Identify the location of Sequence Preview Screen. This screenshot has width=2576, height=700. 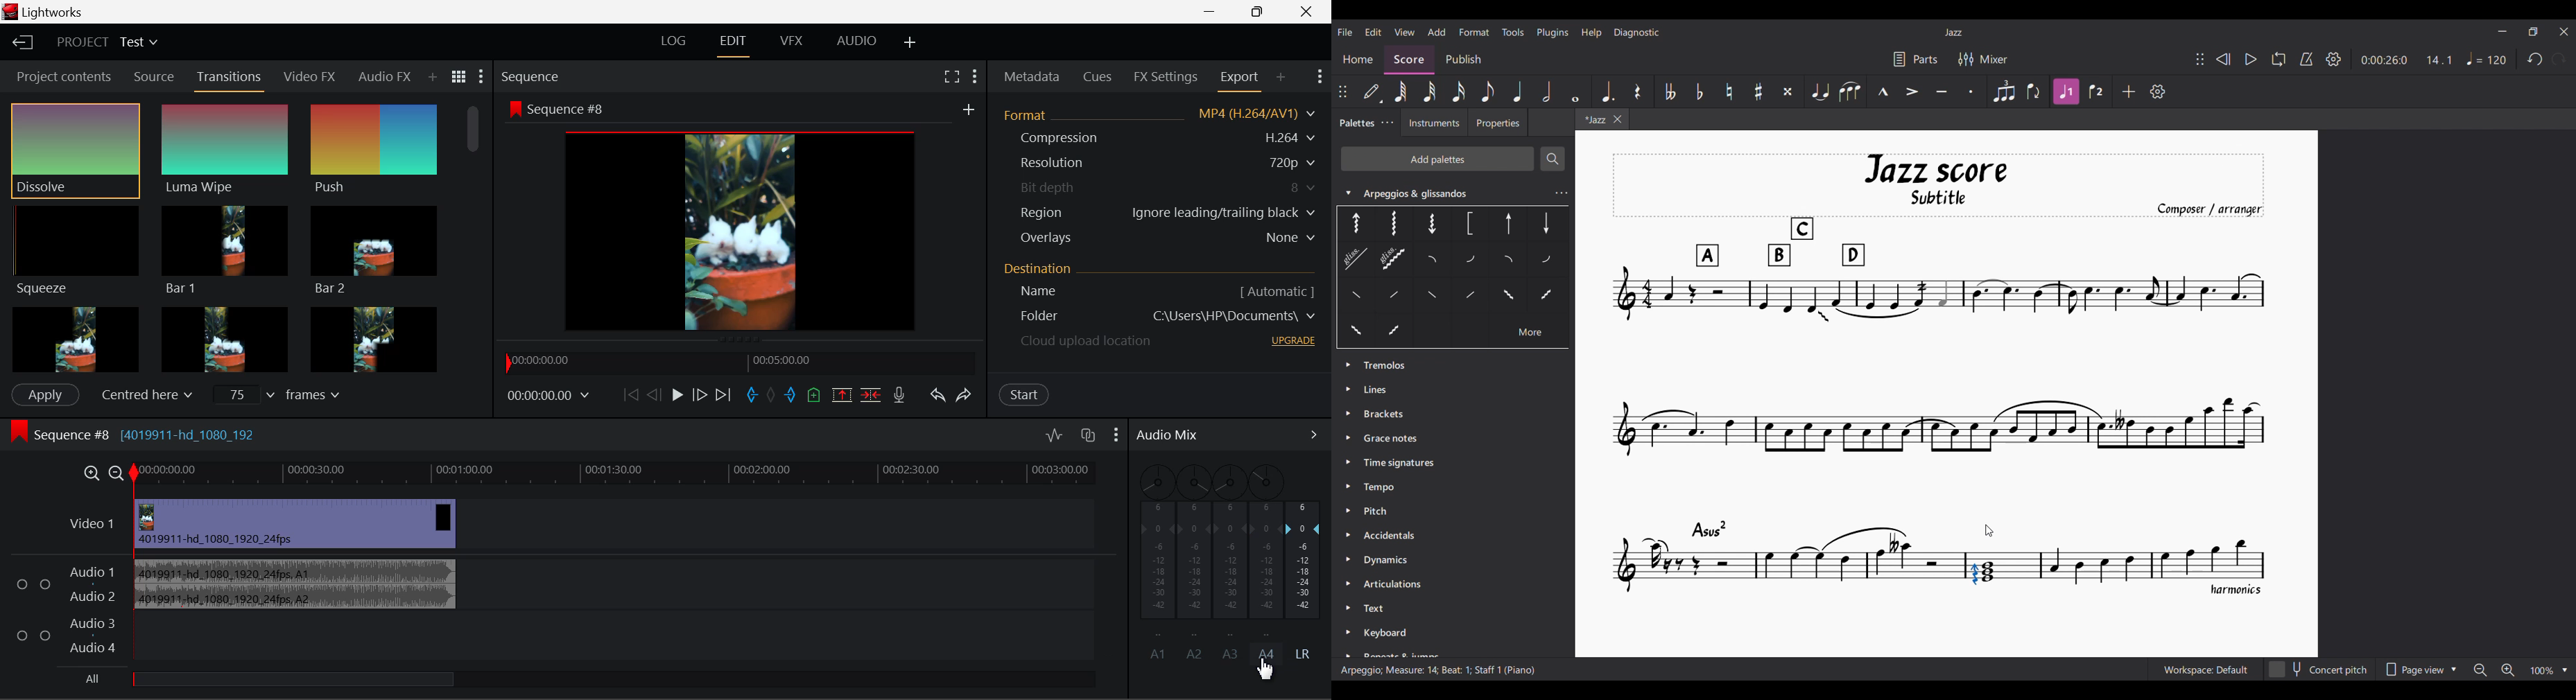
(742, 218).